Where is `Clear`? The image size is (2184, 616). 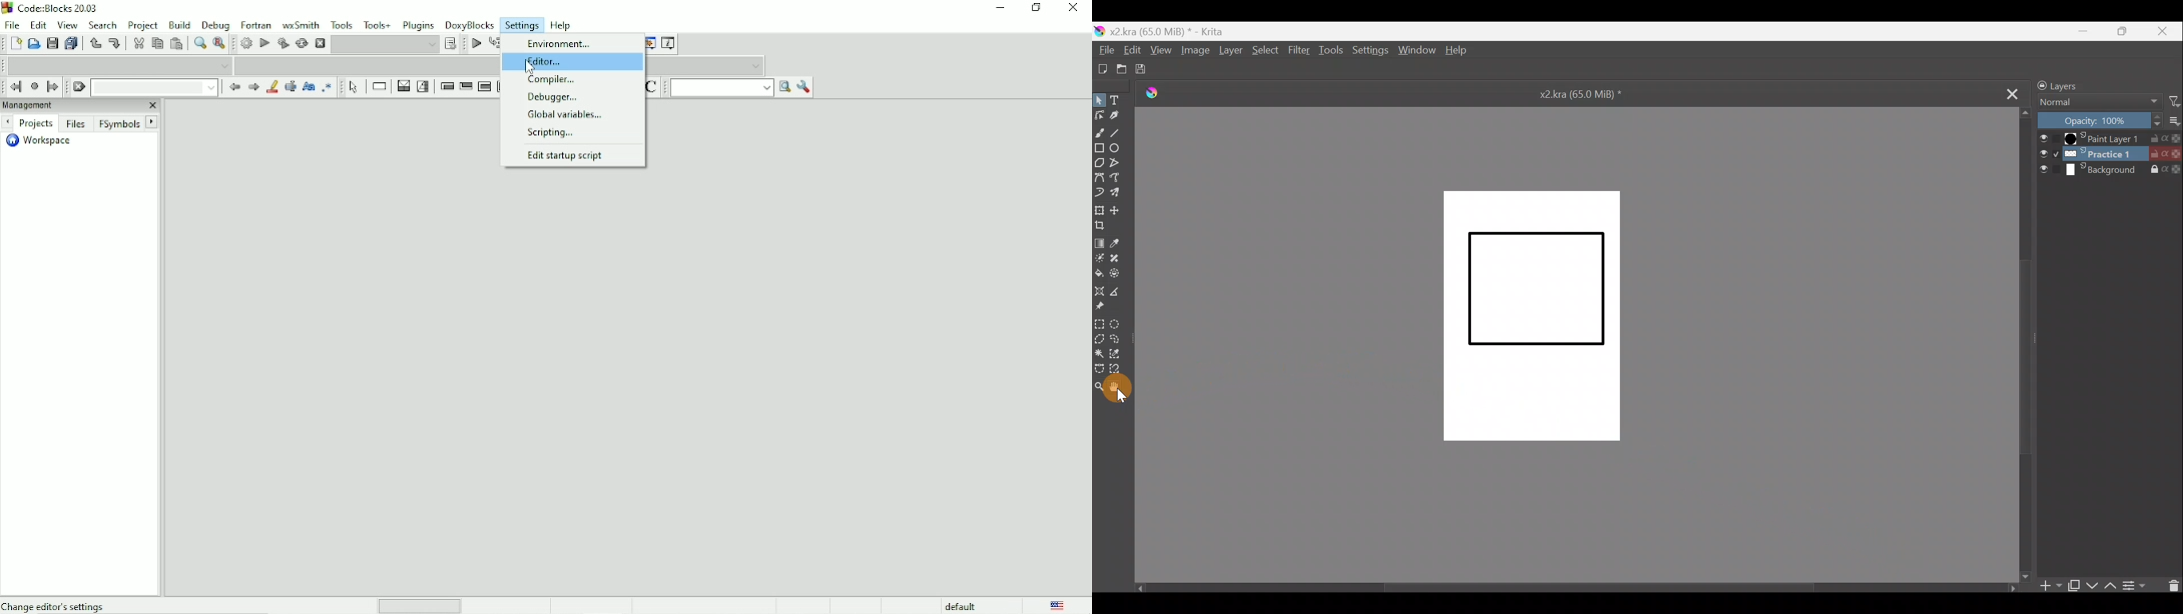 Clear is located at coordinates (79, 87).